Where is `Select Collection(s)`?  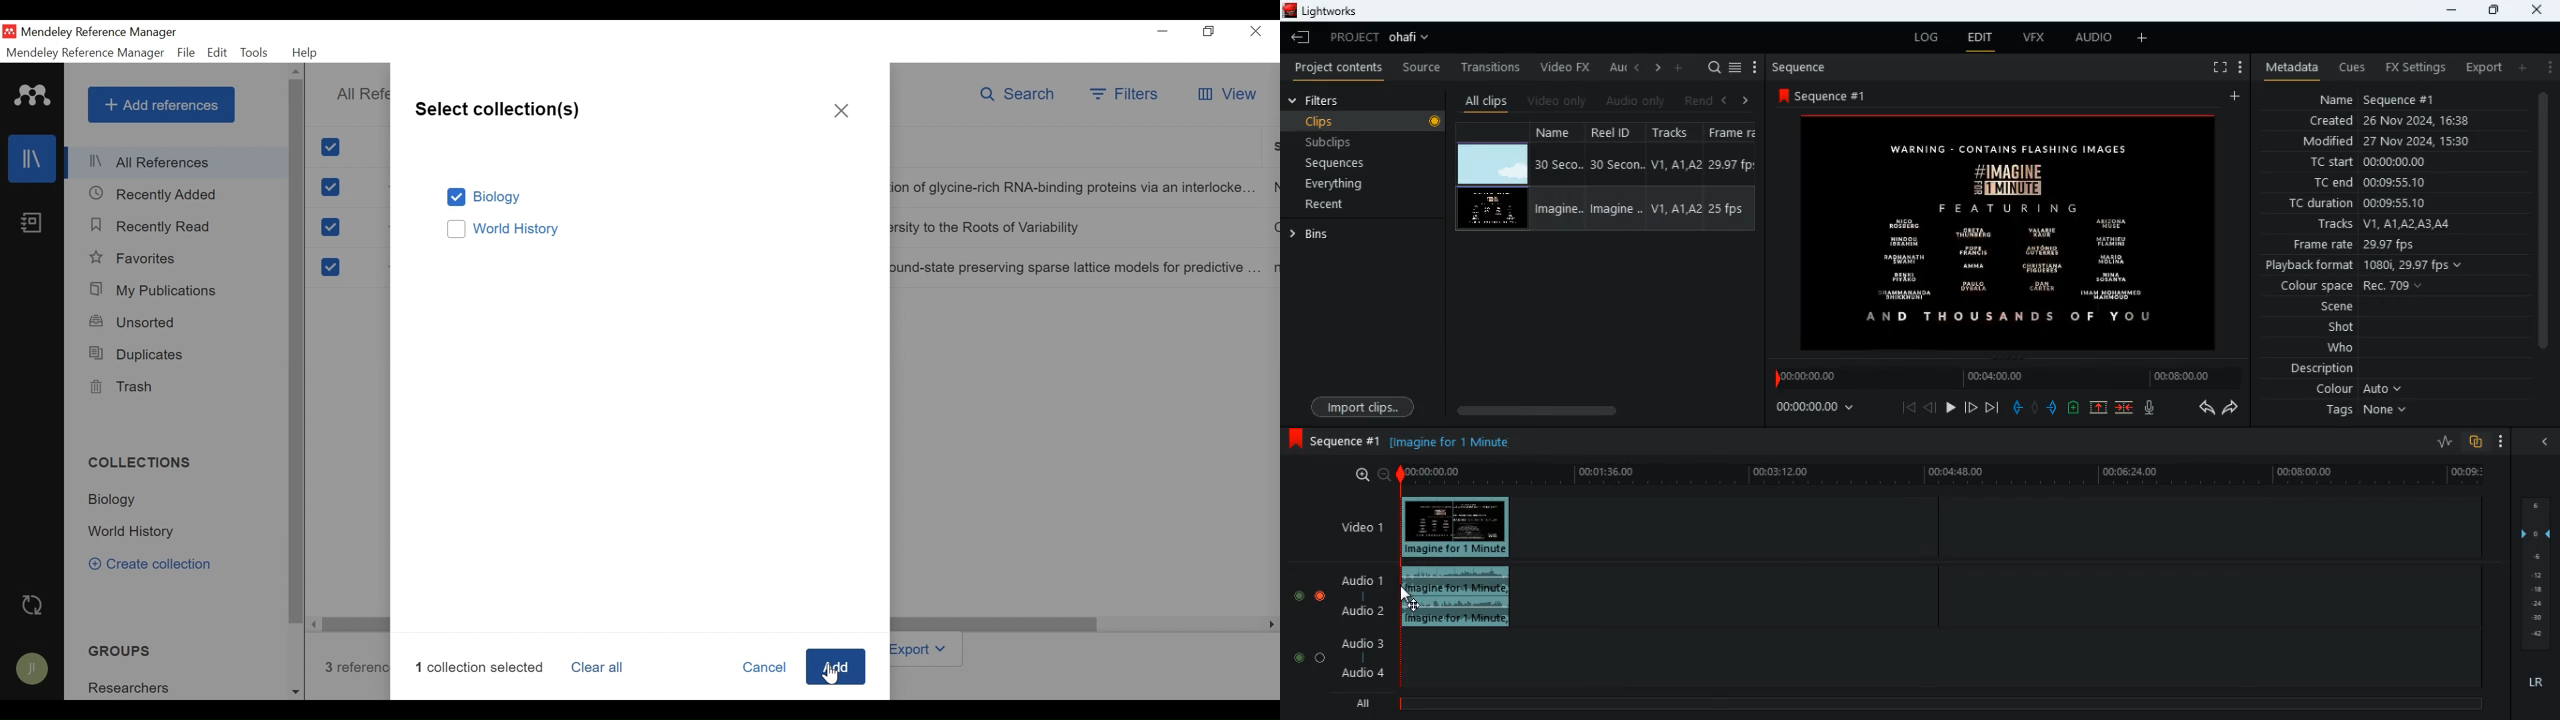 Select Collection(s) is located at coordinates (498, 107).